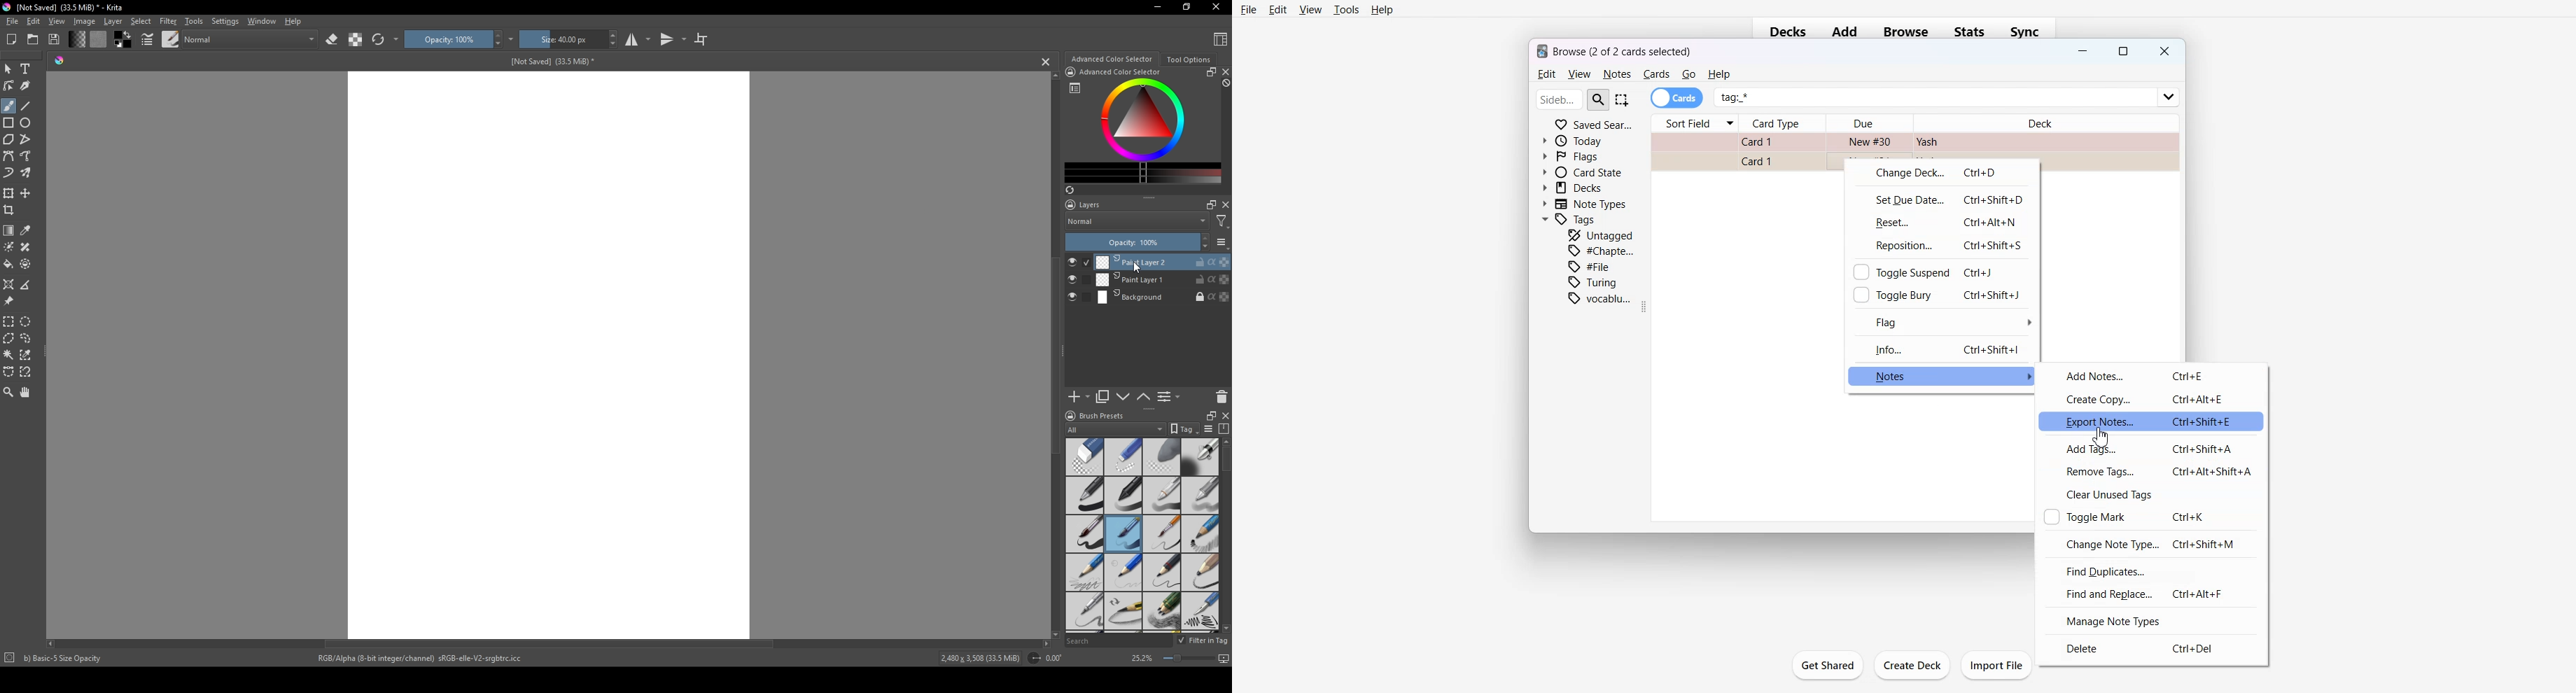  What do you see at coordinates (1103, 397) in the screenshot?
I see `copy` at bounding box center [1103, 397].